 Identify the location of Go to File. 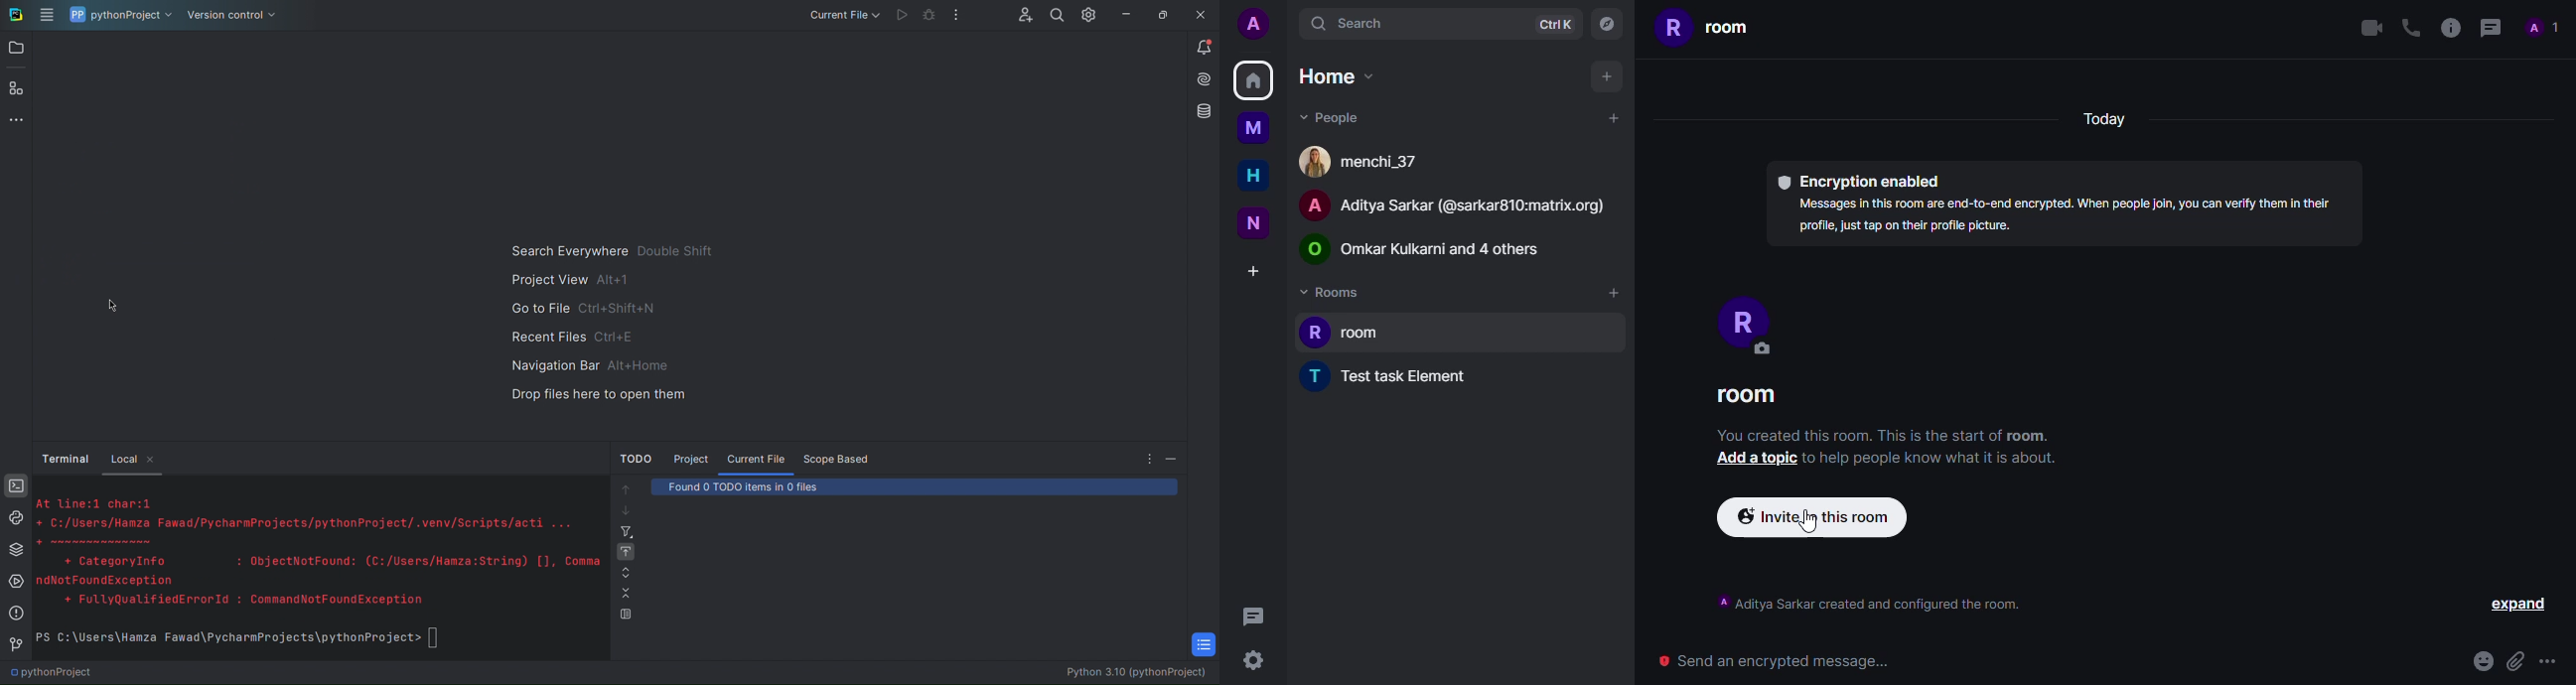
(585, 311).